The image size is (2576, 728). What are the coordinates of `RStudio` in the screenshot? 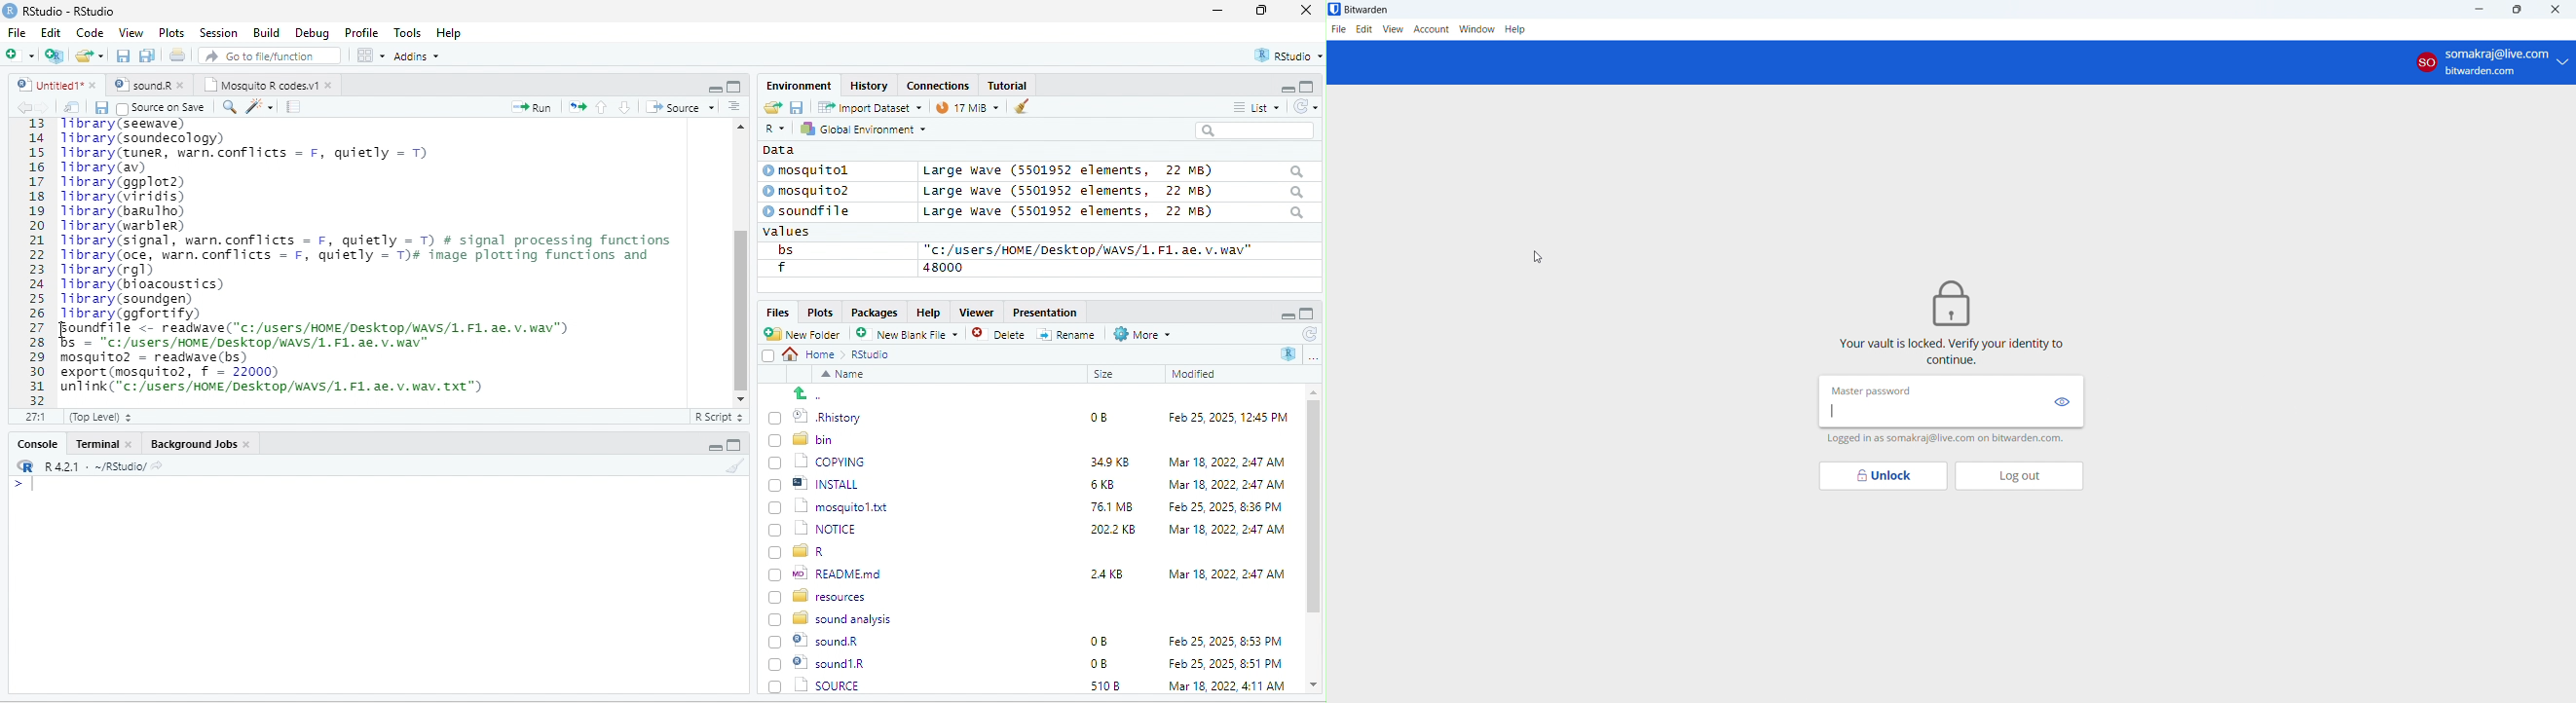 It's located at (62, 10).